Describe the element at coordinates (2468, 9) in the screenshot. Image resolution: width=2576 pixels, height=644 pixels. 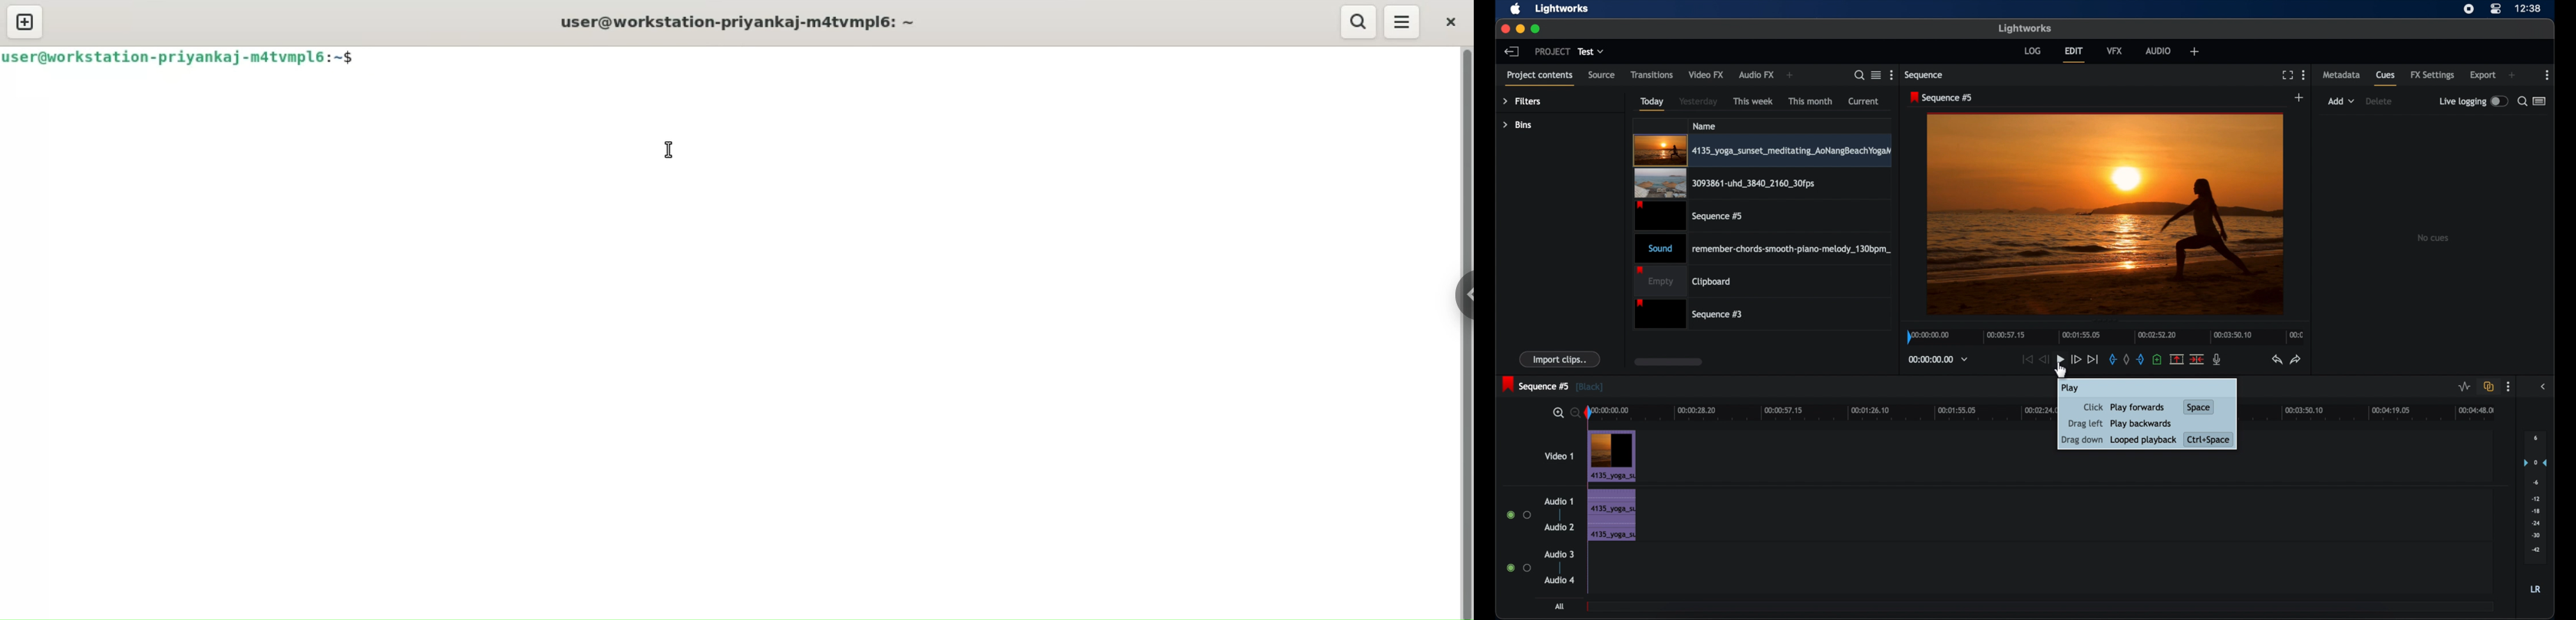
I see `screen recorder icon` at that location.